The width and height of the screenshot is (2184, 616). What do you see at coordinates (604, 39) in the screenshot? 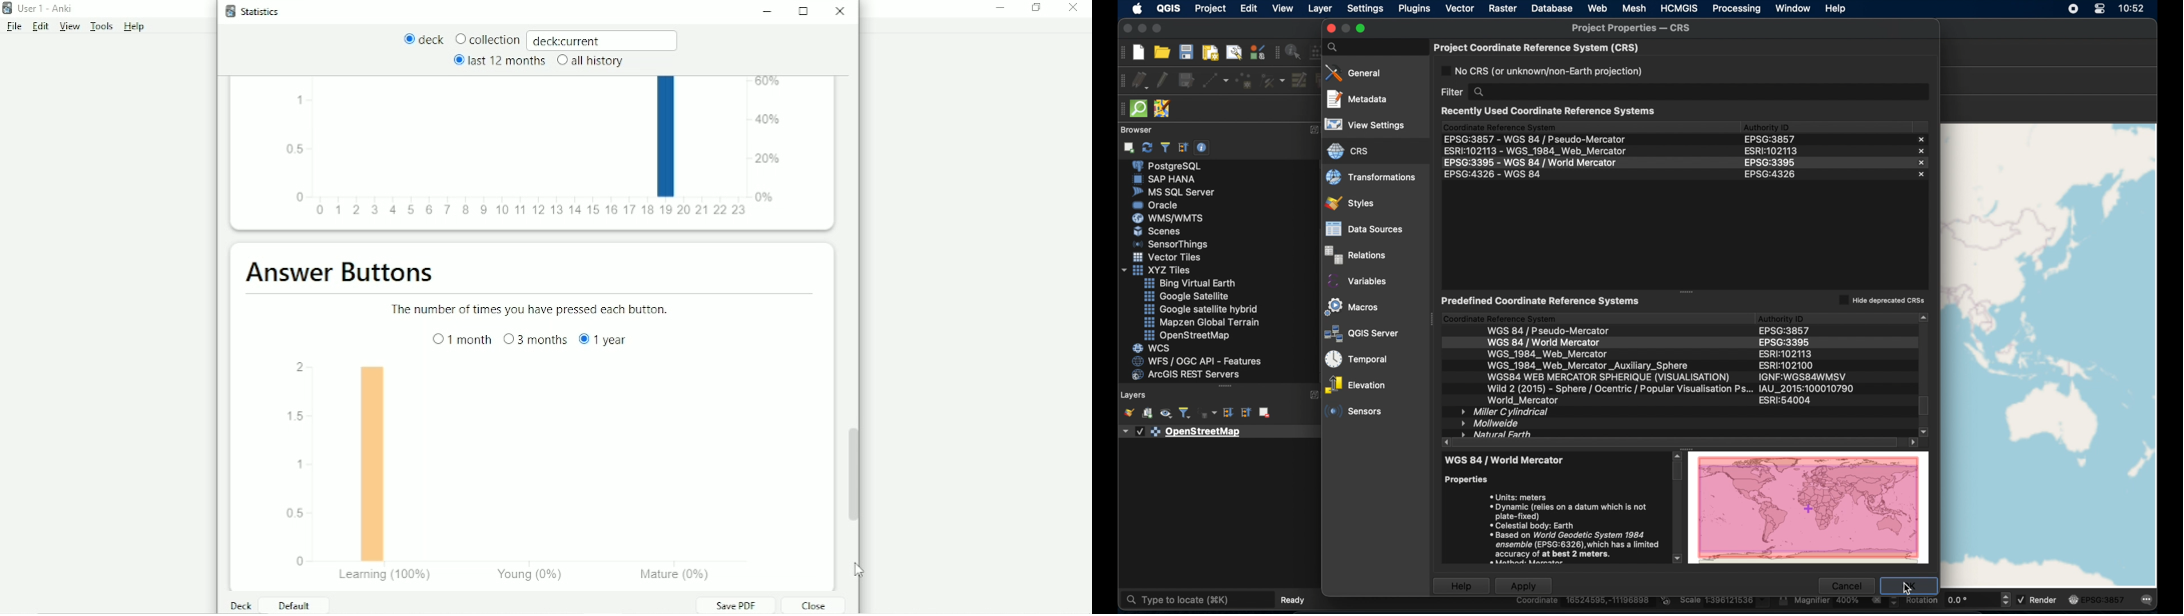
I see `deck:current` at bounding box center [604, 39].